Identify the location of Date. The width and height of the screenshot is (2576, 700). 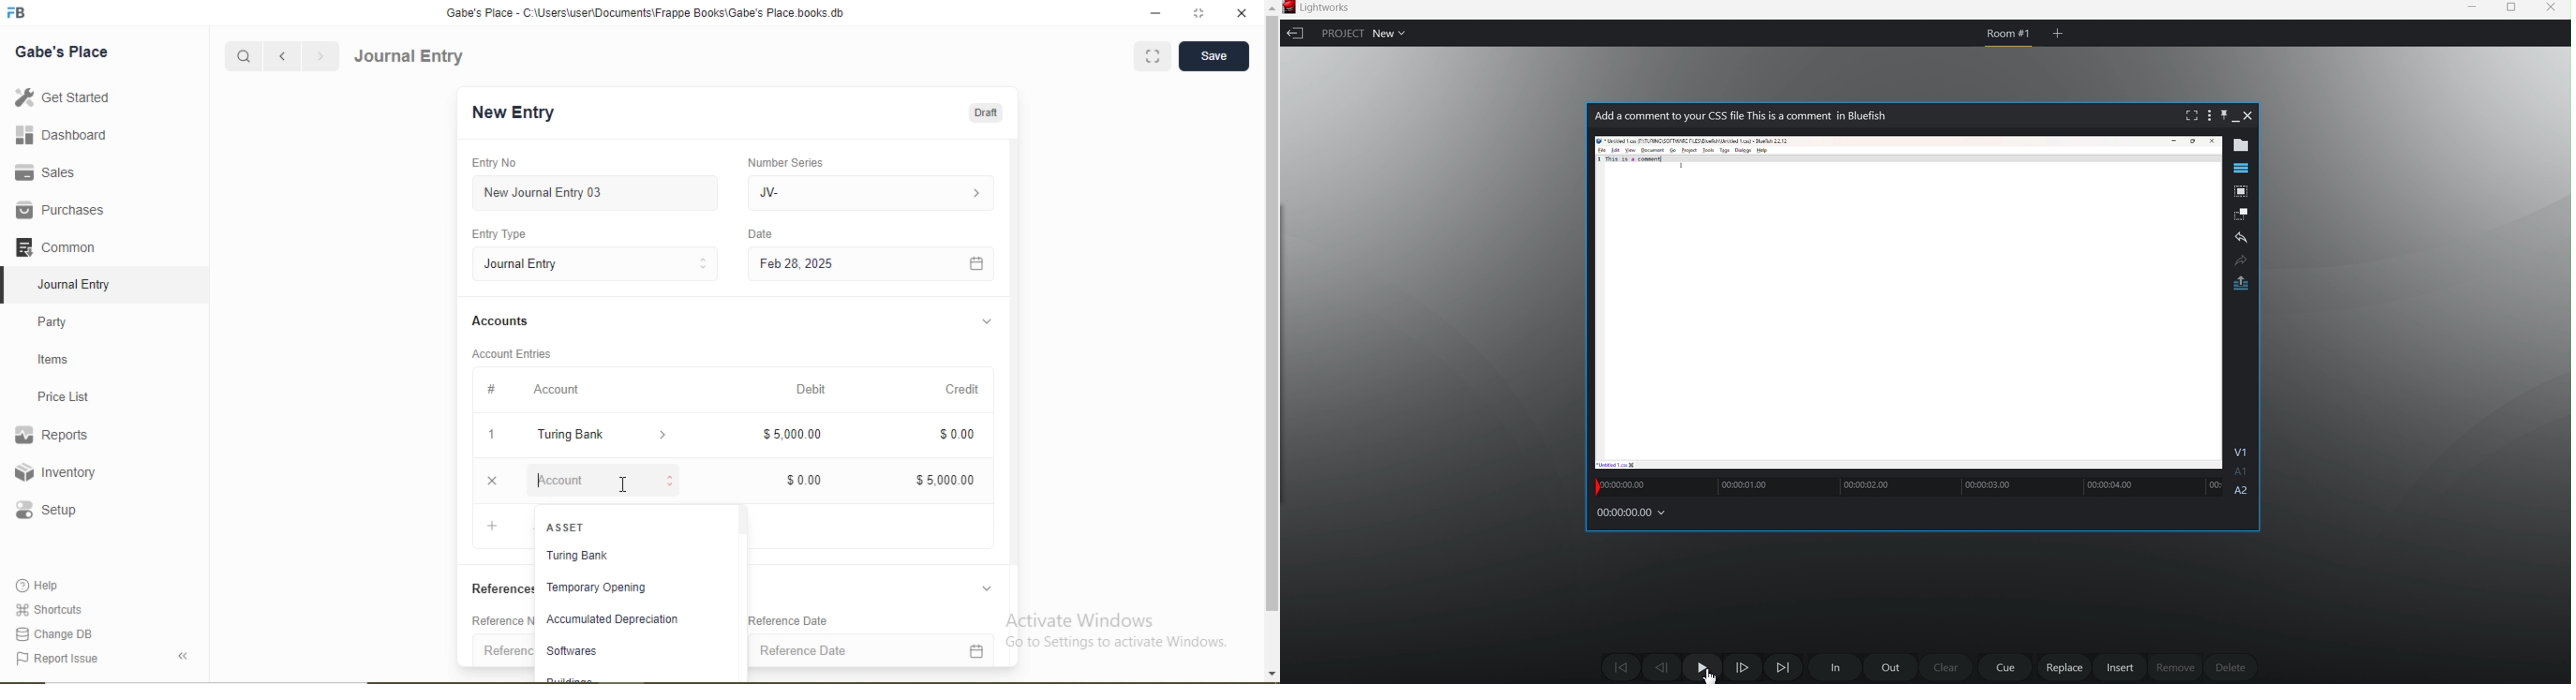
(764, 233).